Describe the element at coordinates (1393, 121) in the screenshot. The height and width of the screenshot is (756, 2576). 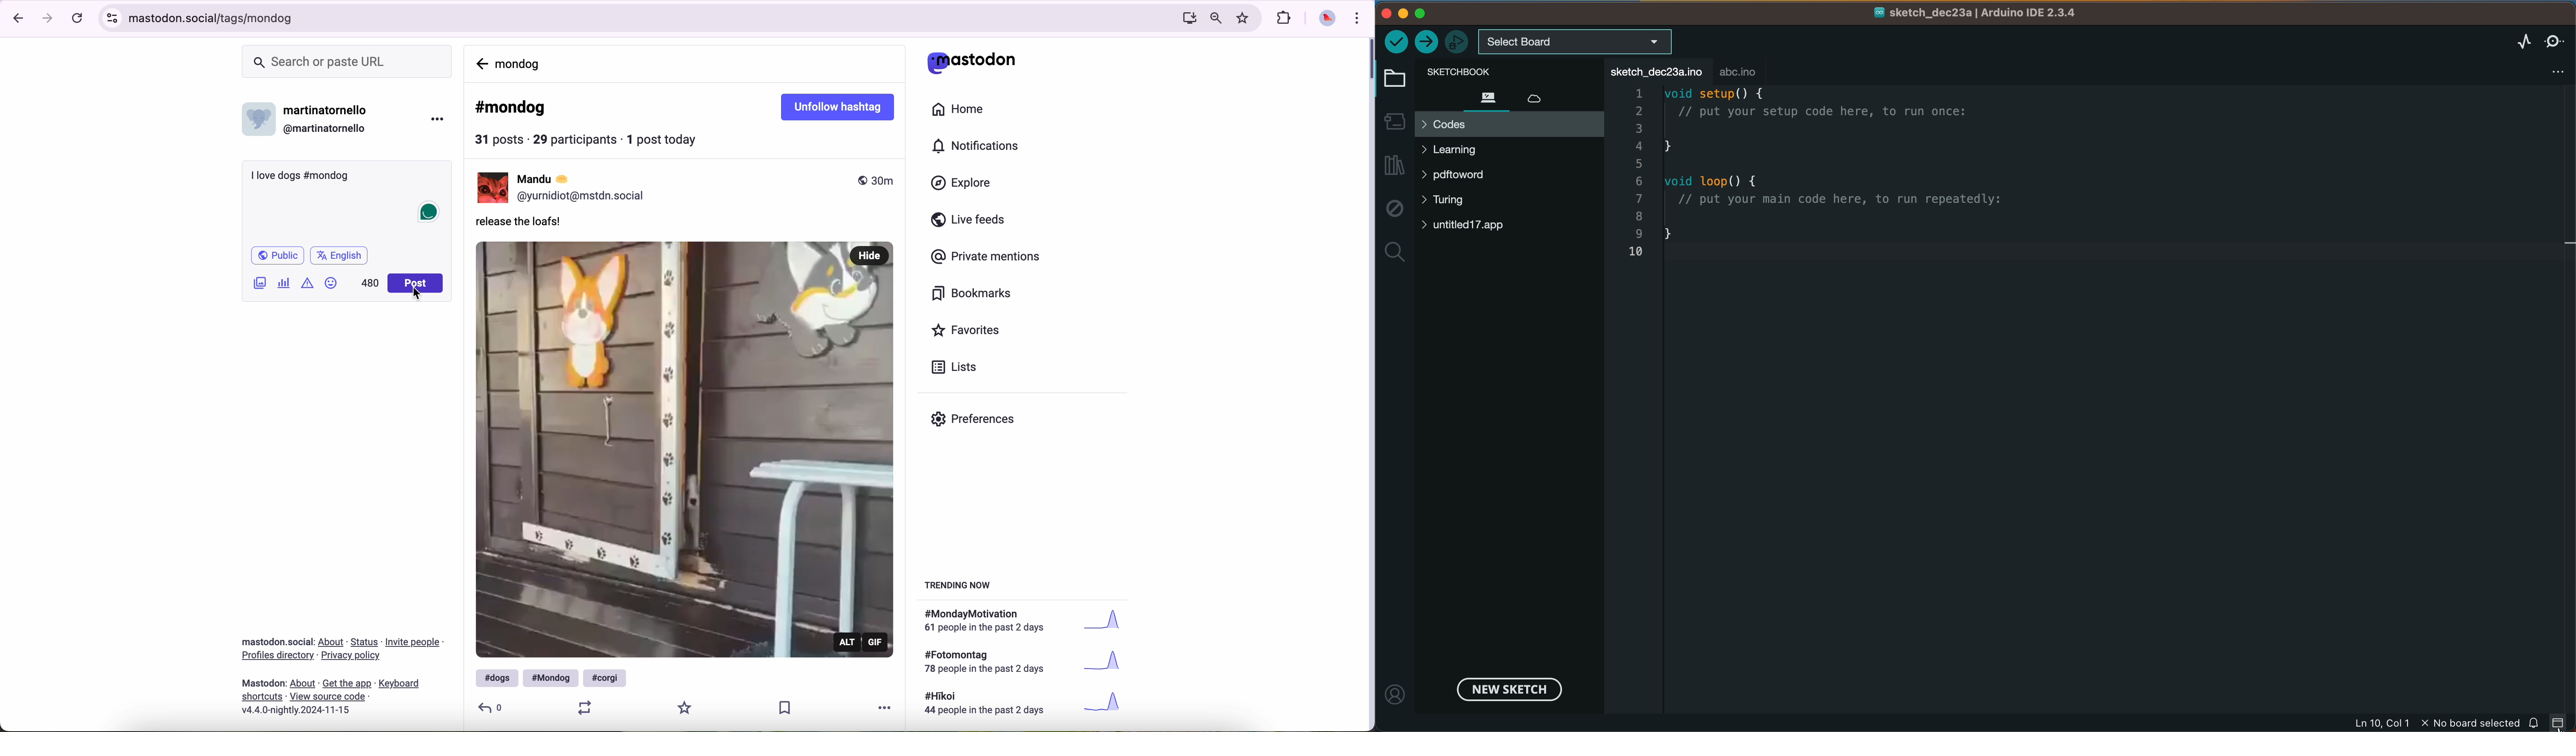
I see `board manager` at that location.